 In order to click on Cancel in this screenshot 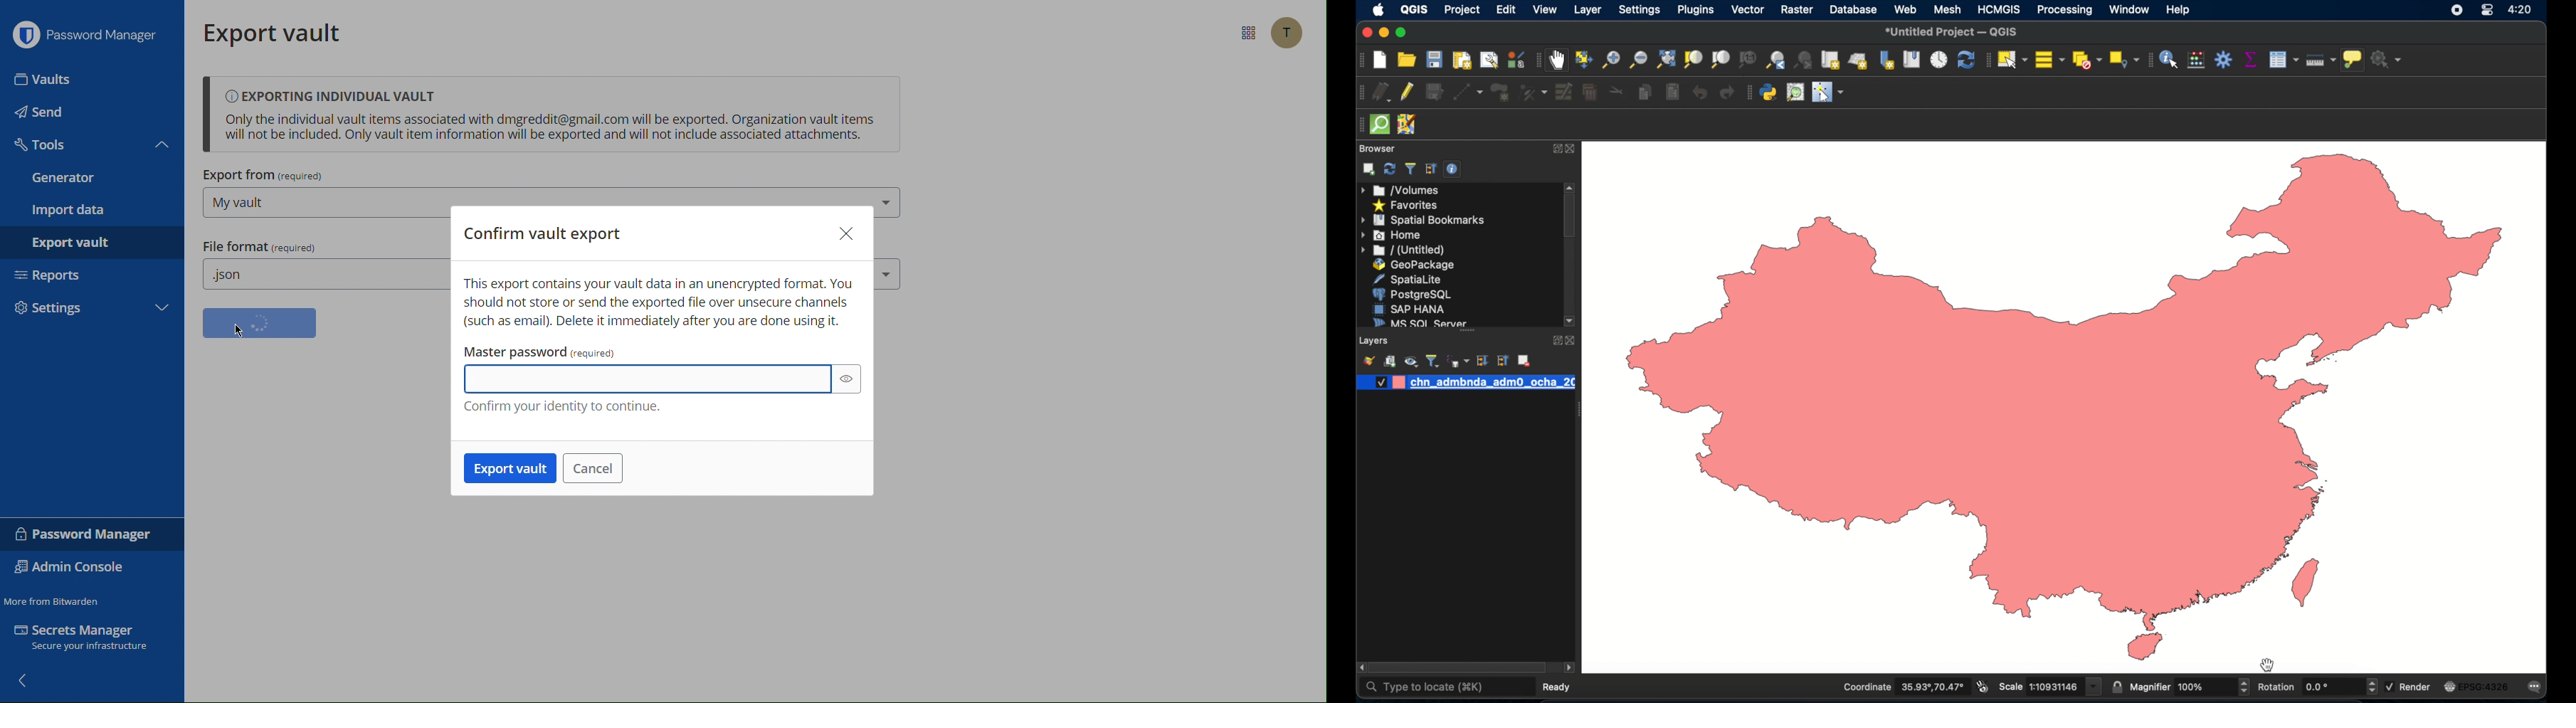, I will do `click(594, 469)`.